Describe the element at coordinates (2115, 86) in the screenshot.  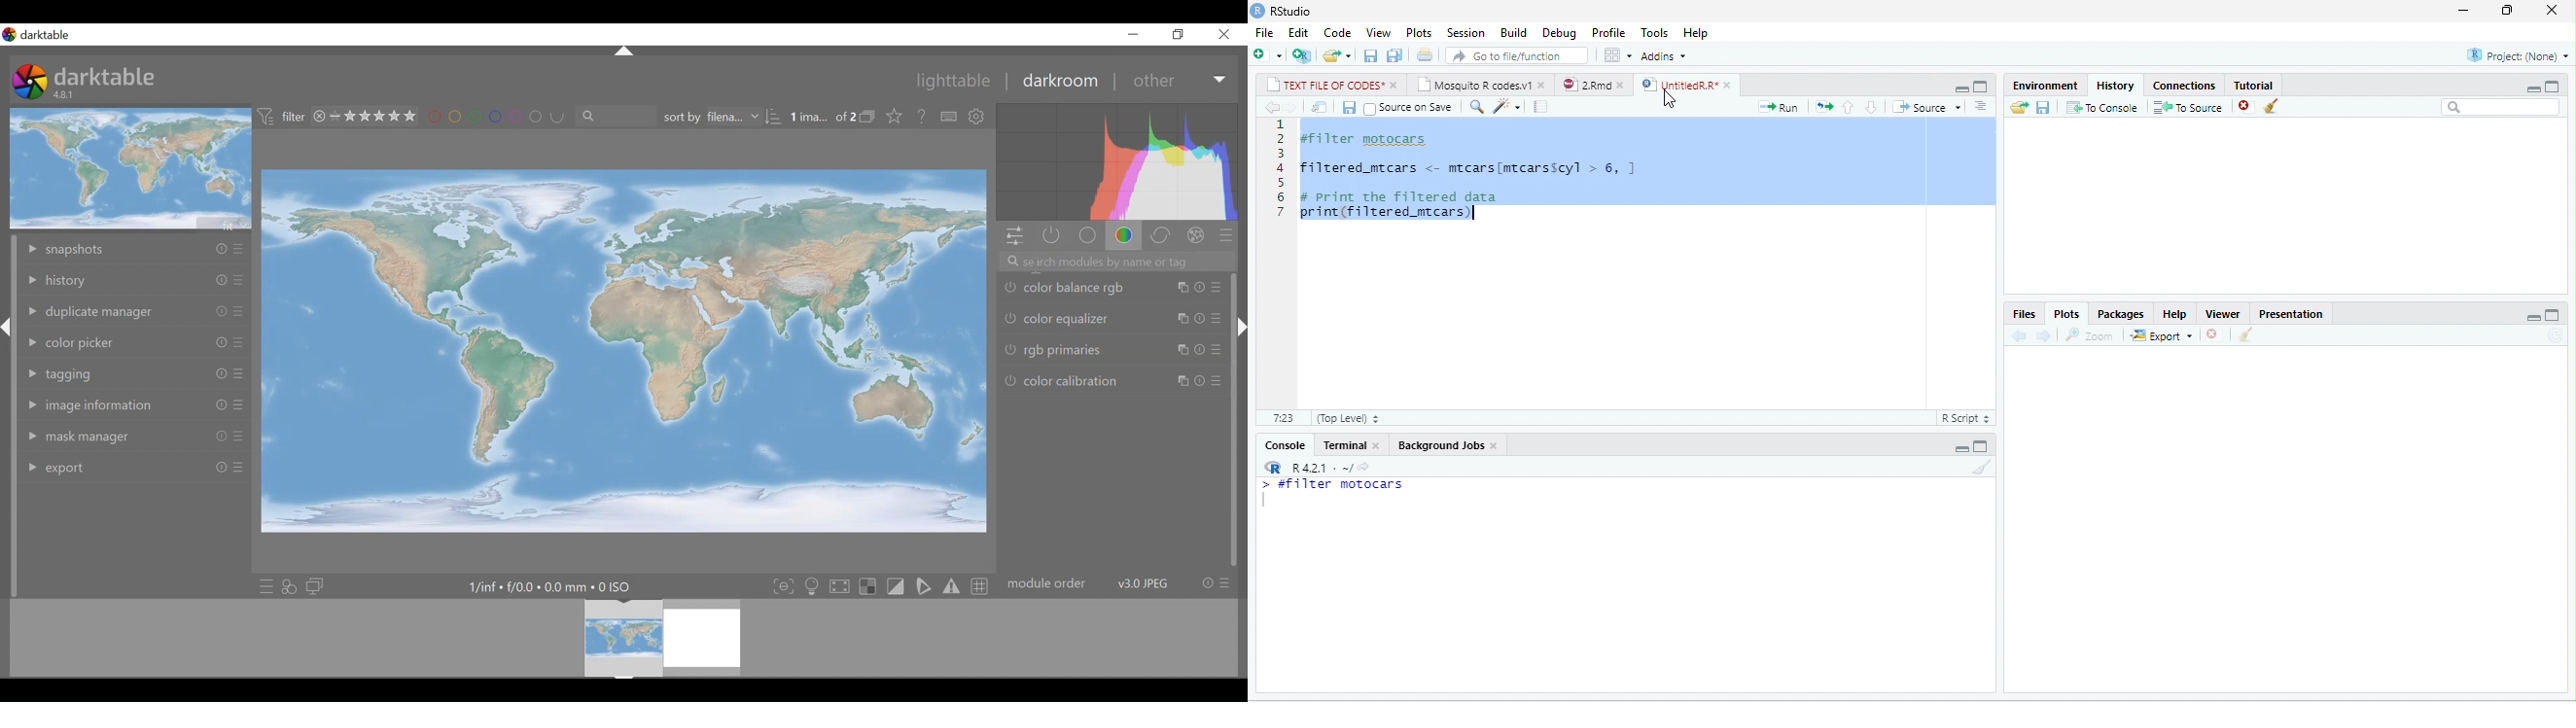
I see `History` at that location.